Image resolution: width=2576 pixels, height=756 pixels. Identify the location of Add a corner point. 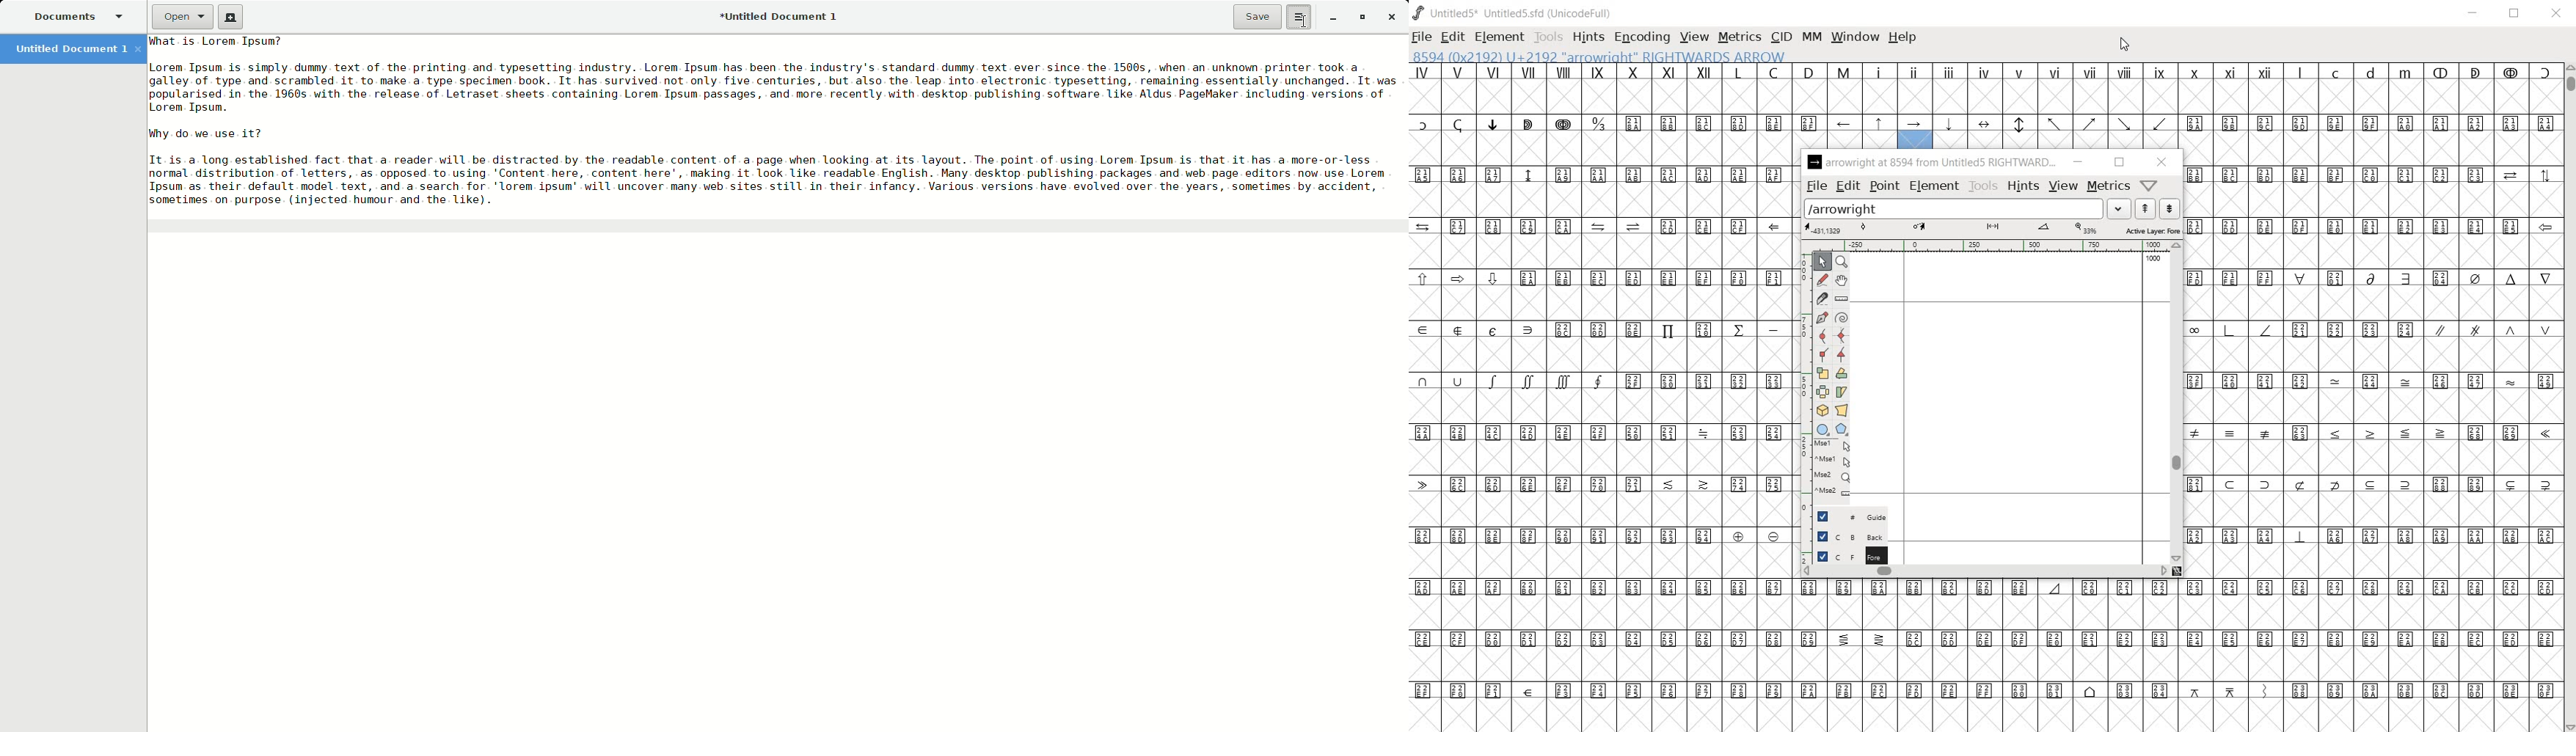
(1842, 354).